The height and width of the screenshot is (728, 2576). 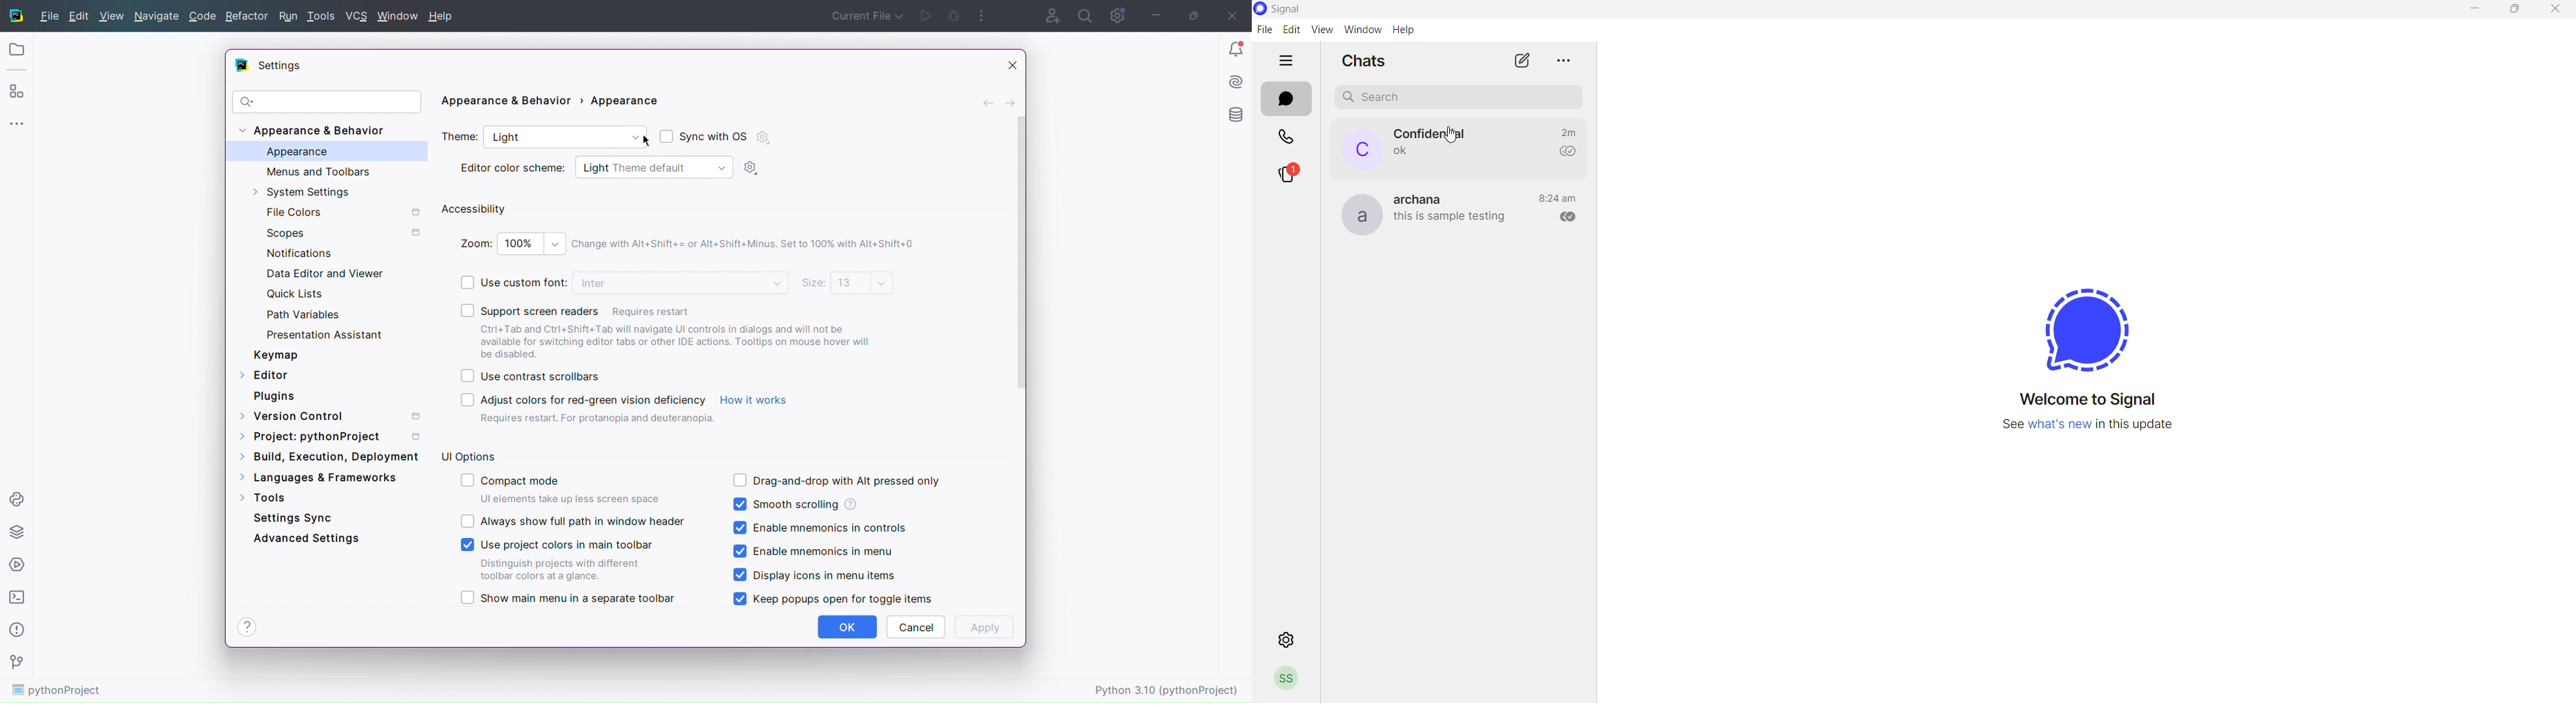 I want to click on Database, so click(x=1237, y=116).